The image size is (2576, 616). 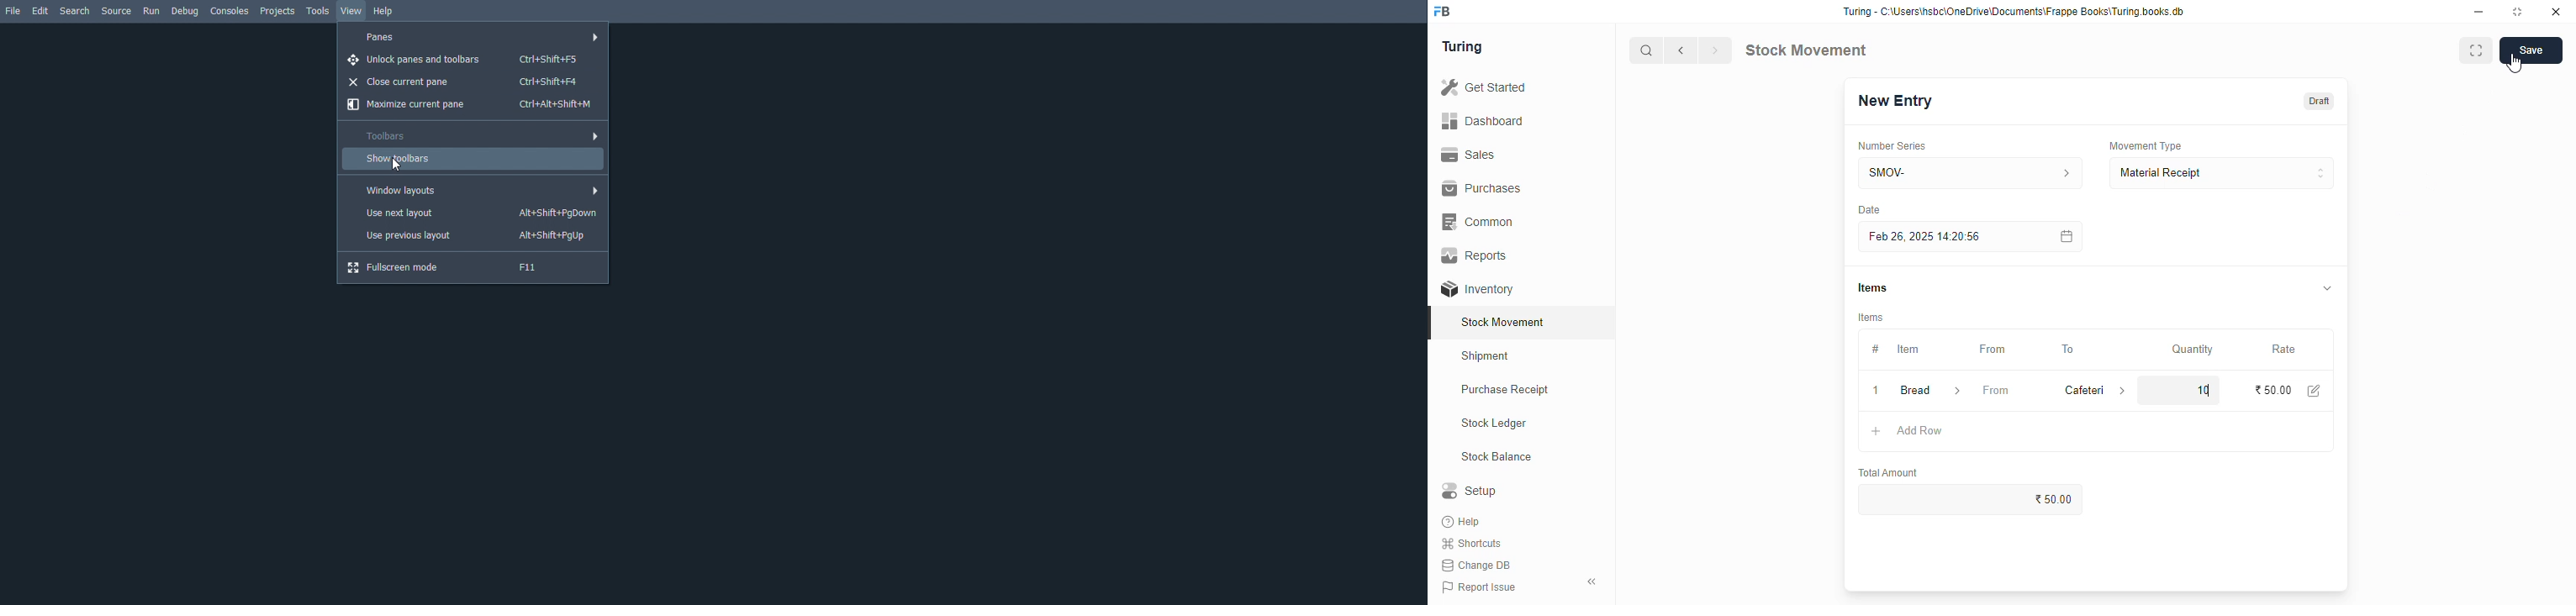 I want to click on common, so click(x=1480, y=222).